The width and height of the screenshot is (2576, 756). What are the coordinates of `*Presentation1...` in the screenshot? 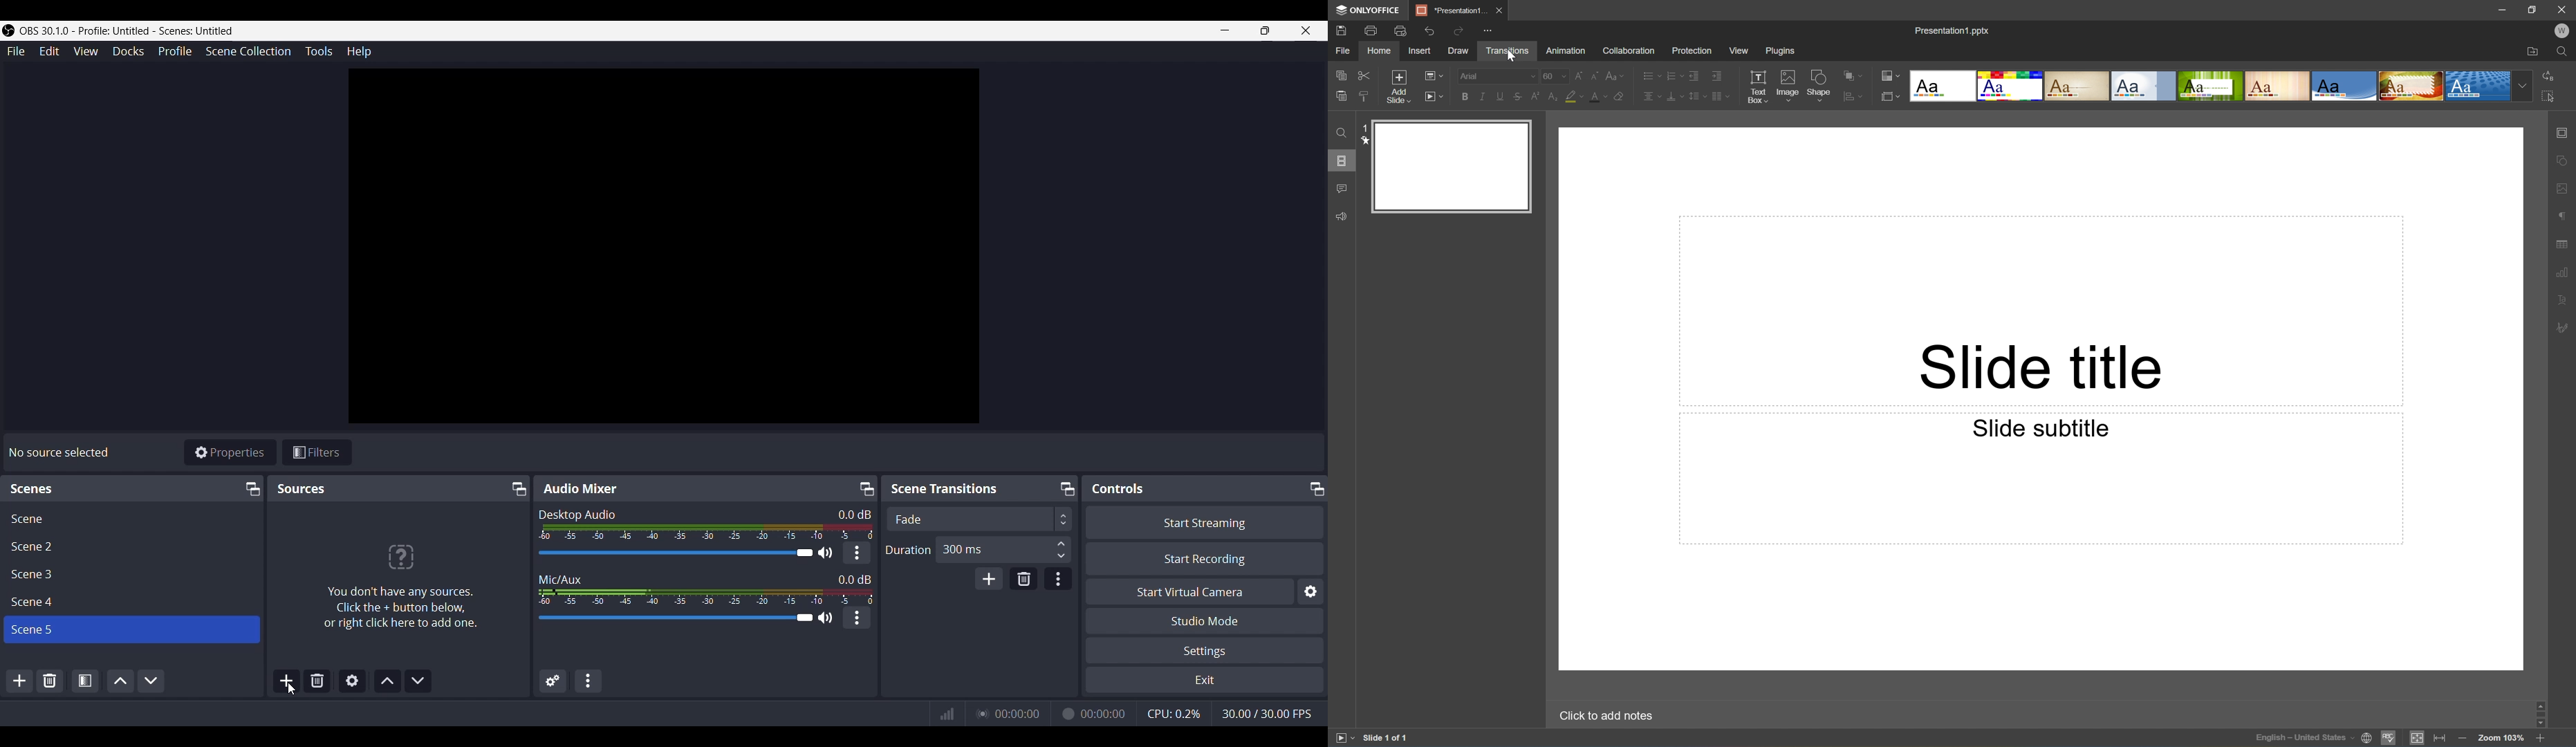 It's located at (1450, 12).